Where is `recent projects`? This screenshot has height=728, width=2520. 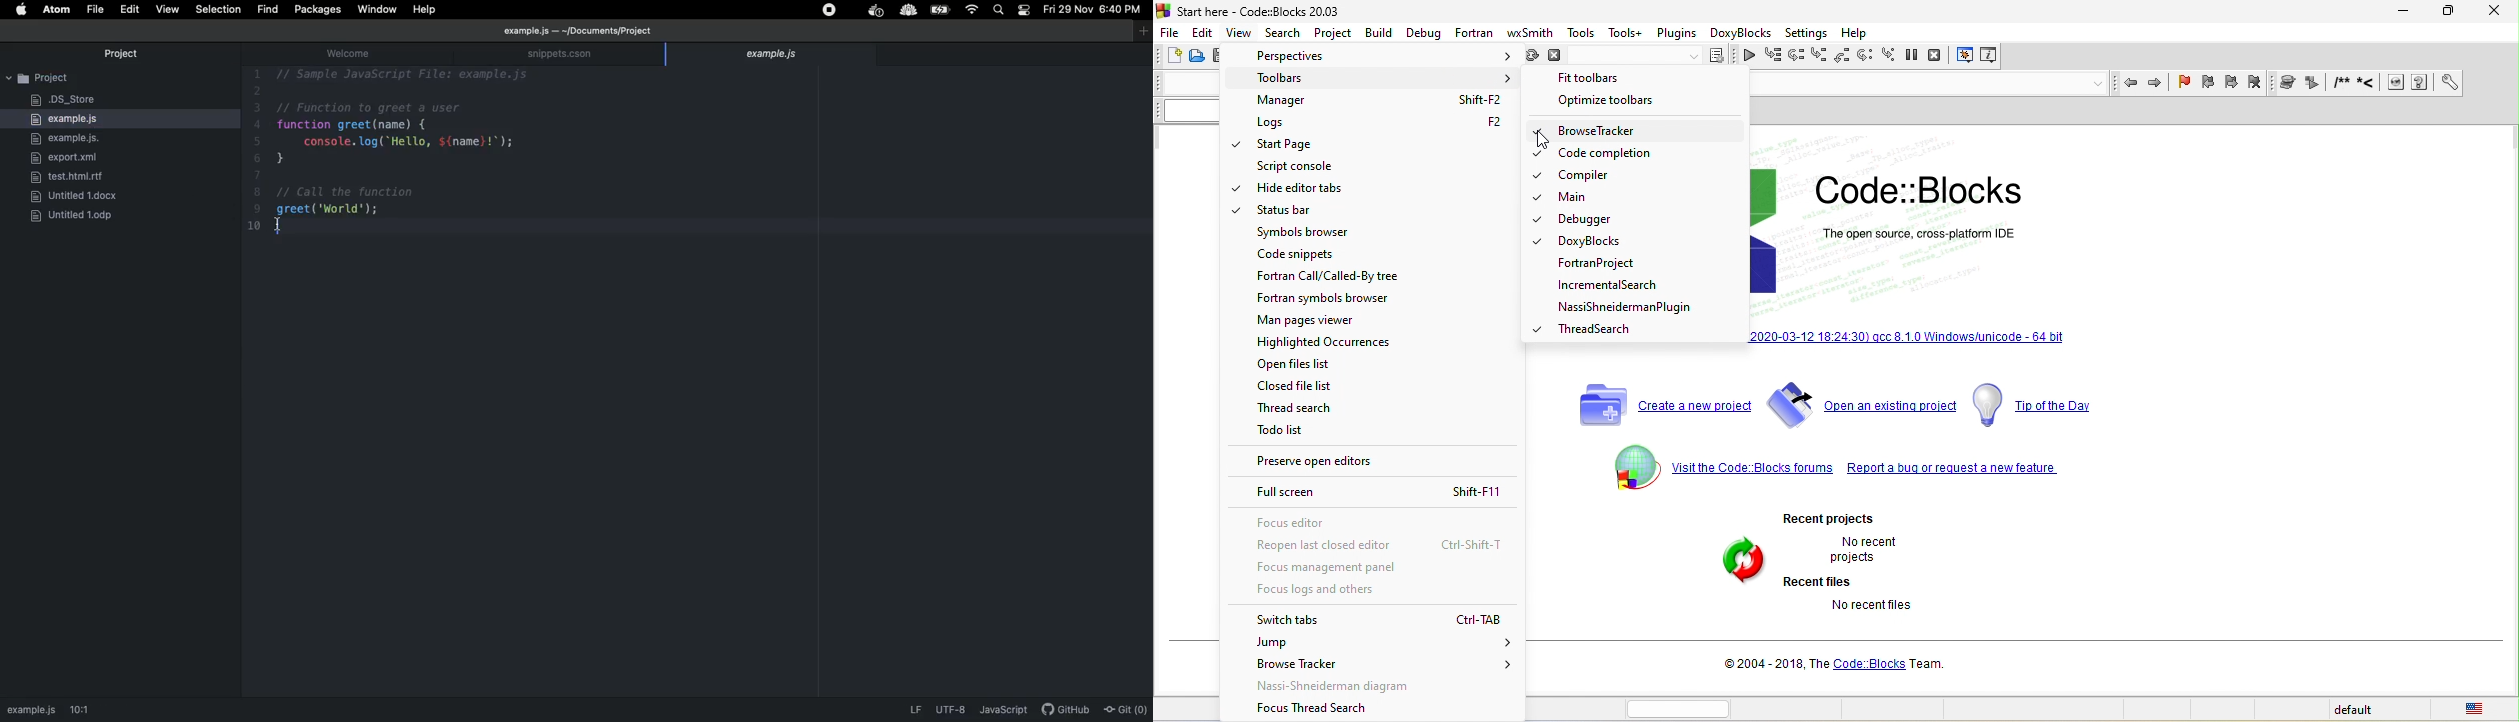 recent projects is located at coordinates (1832, 518).